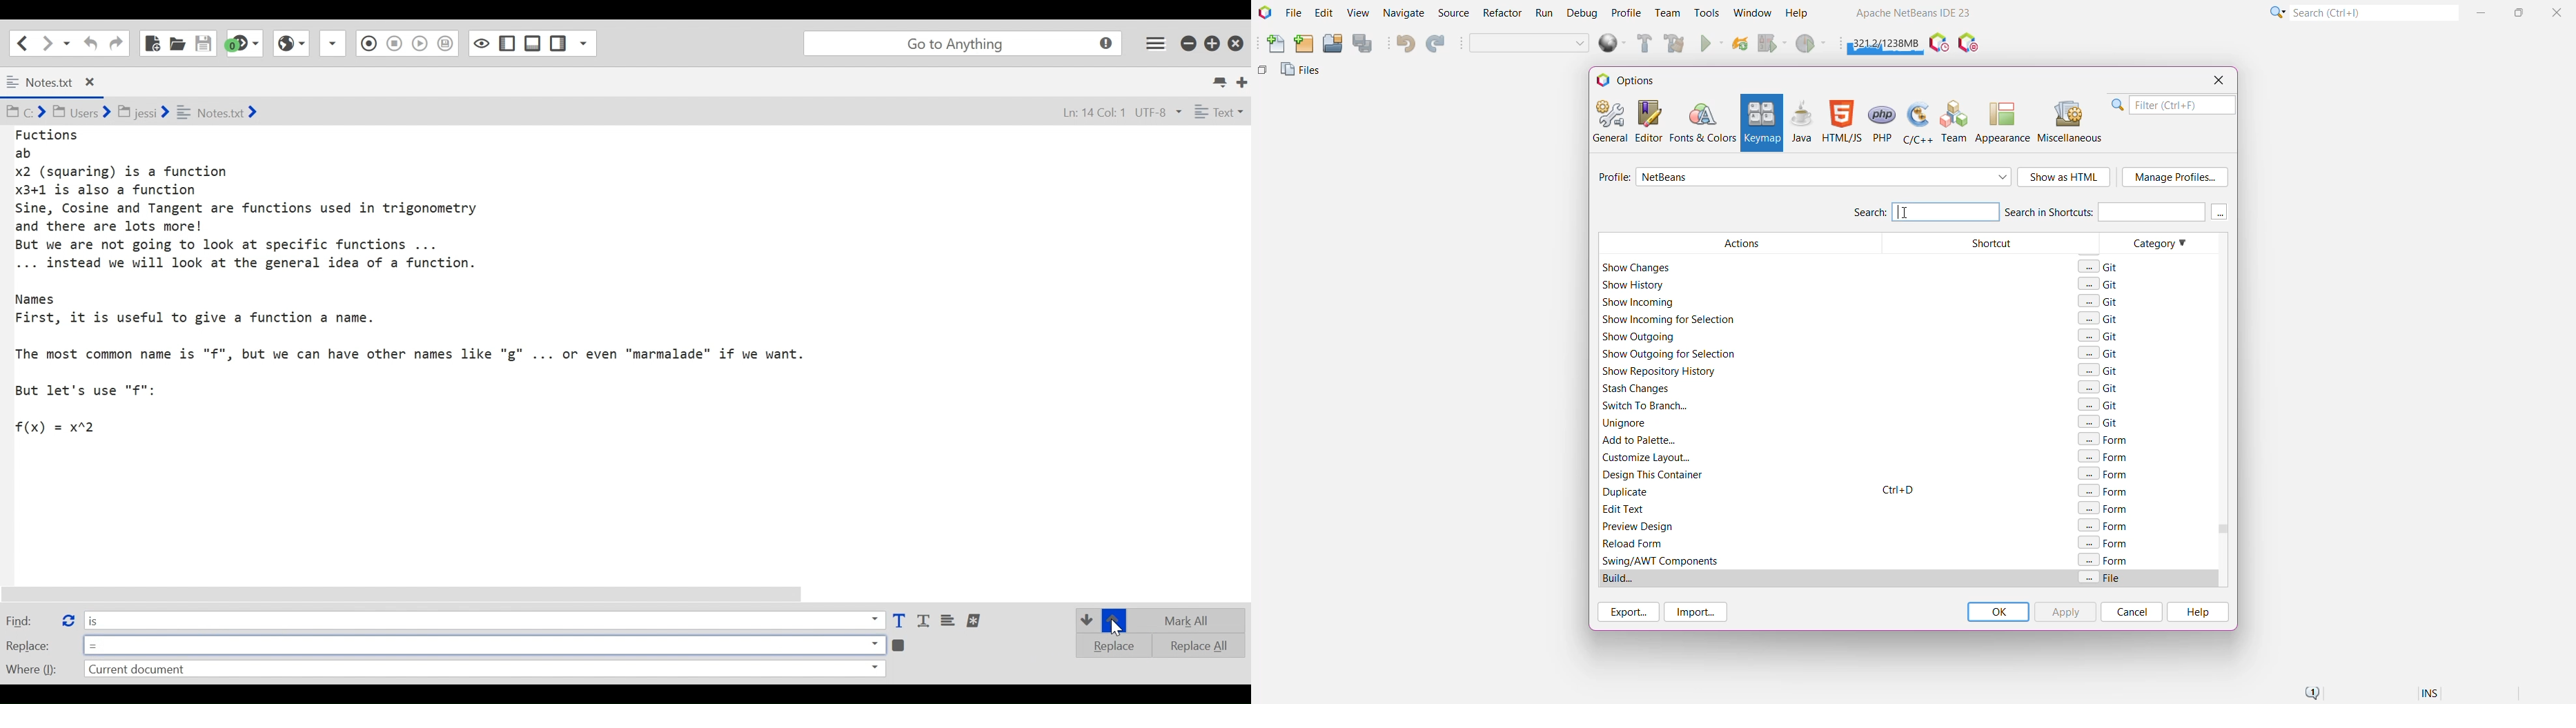 Image resolution: width=2576 pixels, height=728 pixels. What do you see at coordinates (67, 42) in the screenshot?
I see `Recent locations` at bounding box center [67, 42].